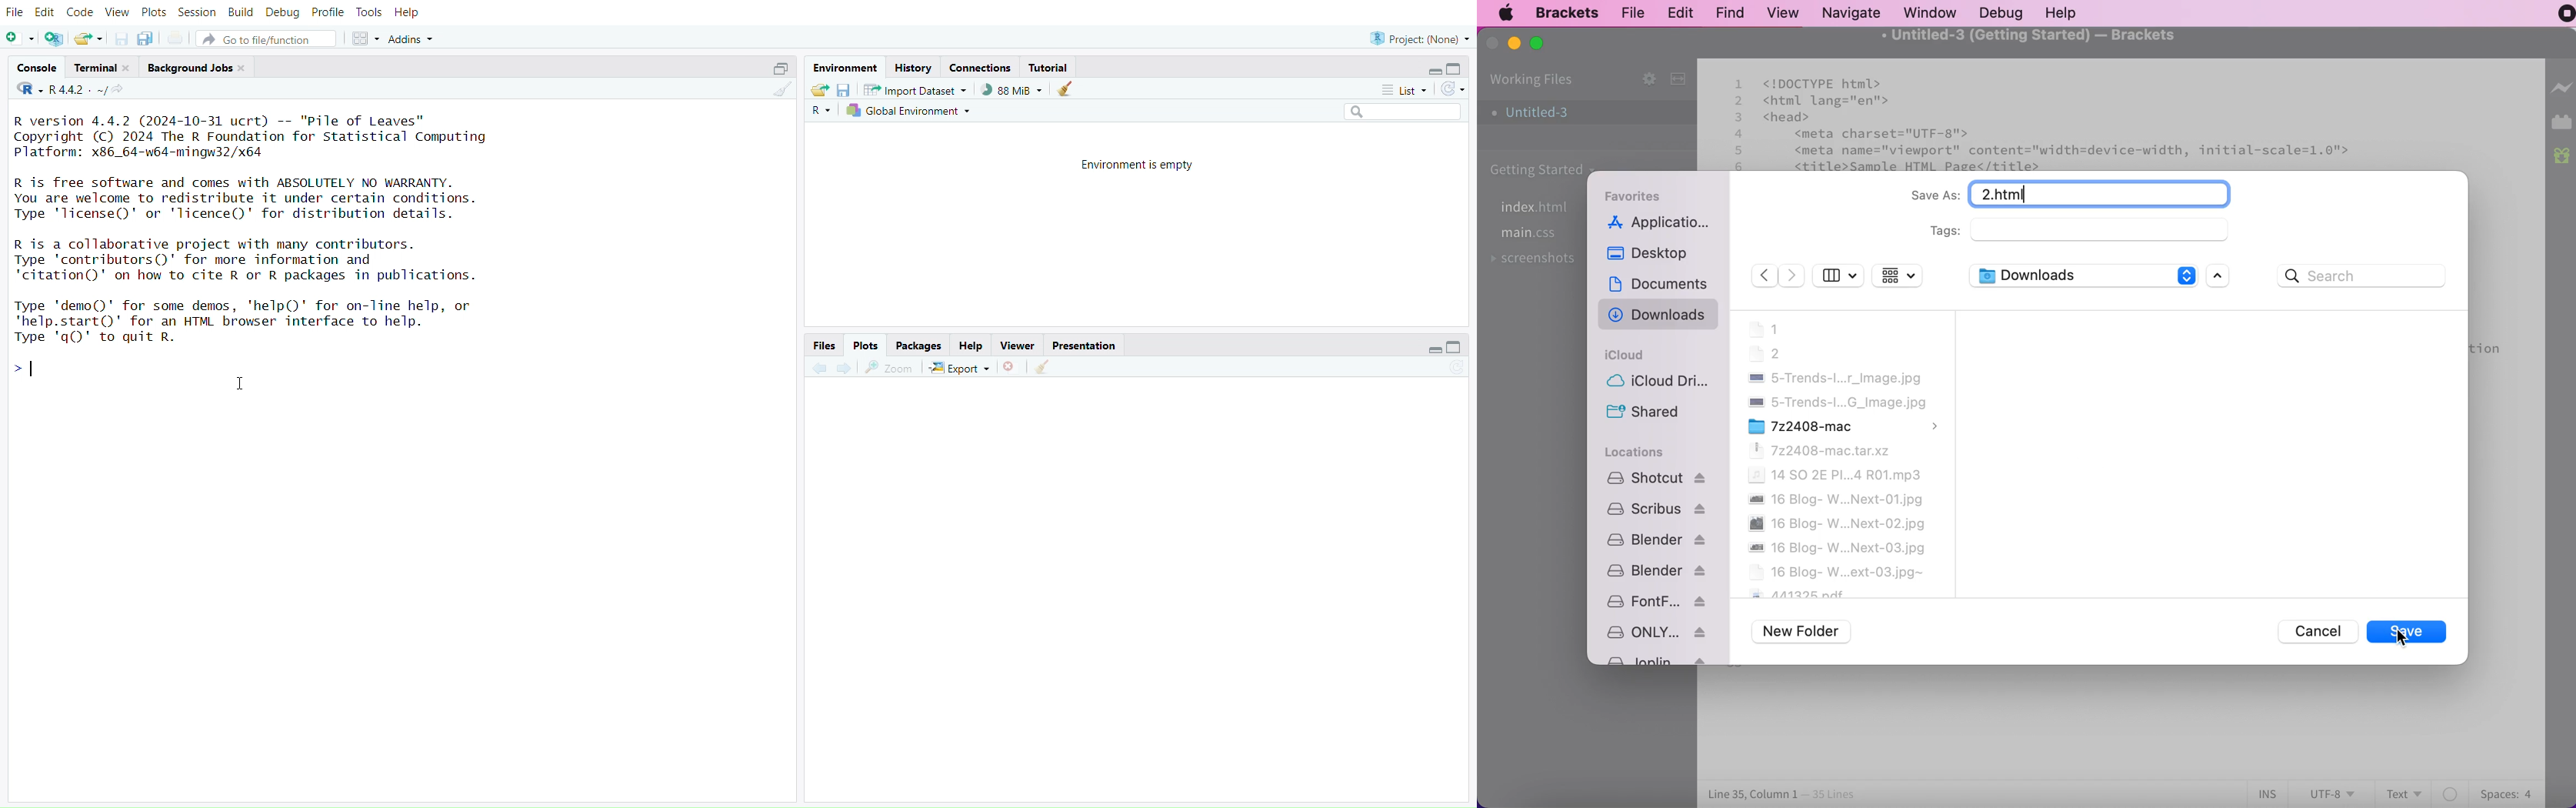 The height and width of the screenshot is (812, 2576). Describe the element at coordinates (198, 12) in the screenshot. I see `sessions` at that location.